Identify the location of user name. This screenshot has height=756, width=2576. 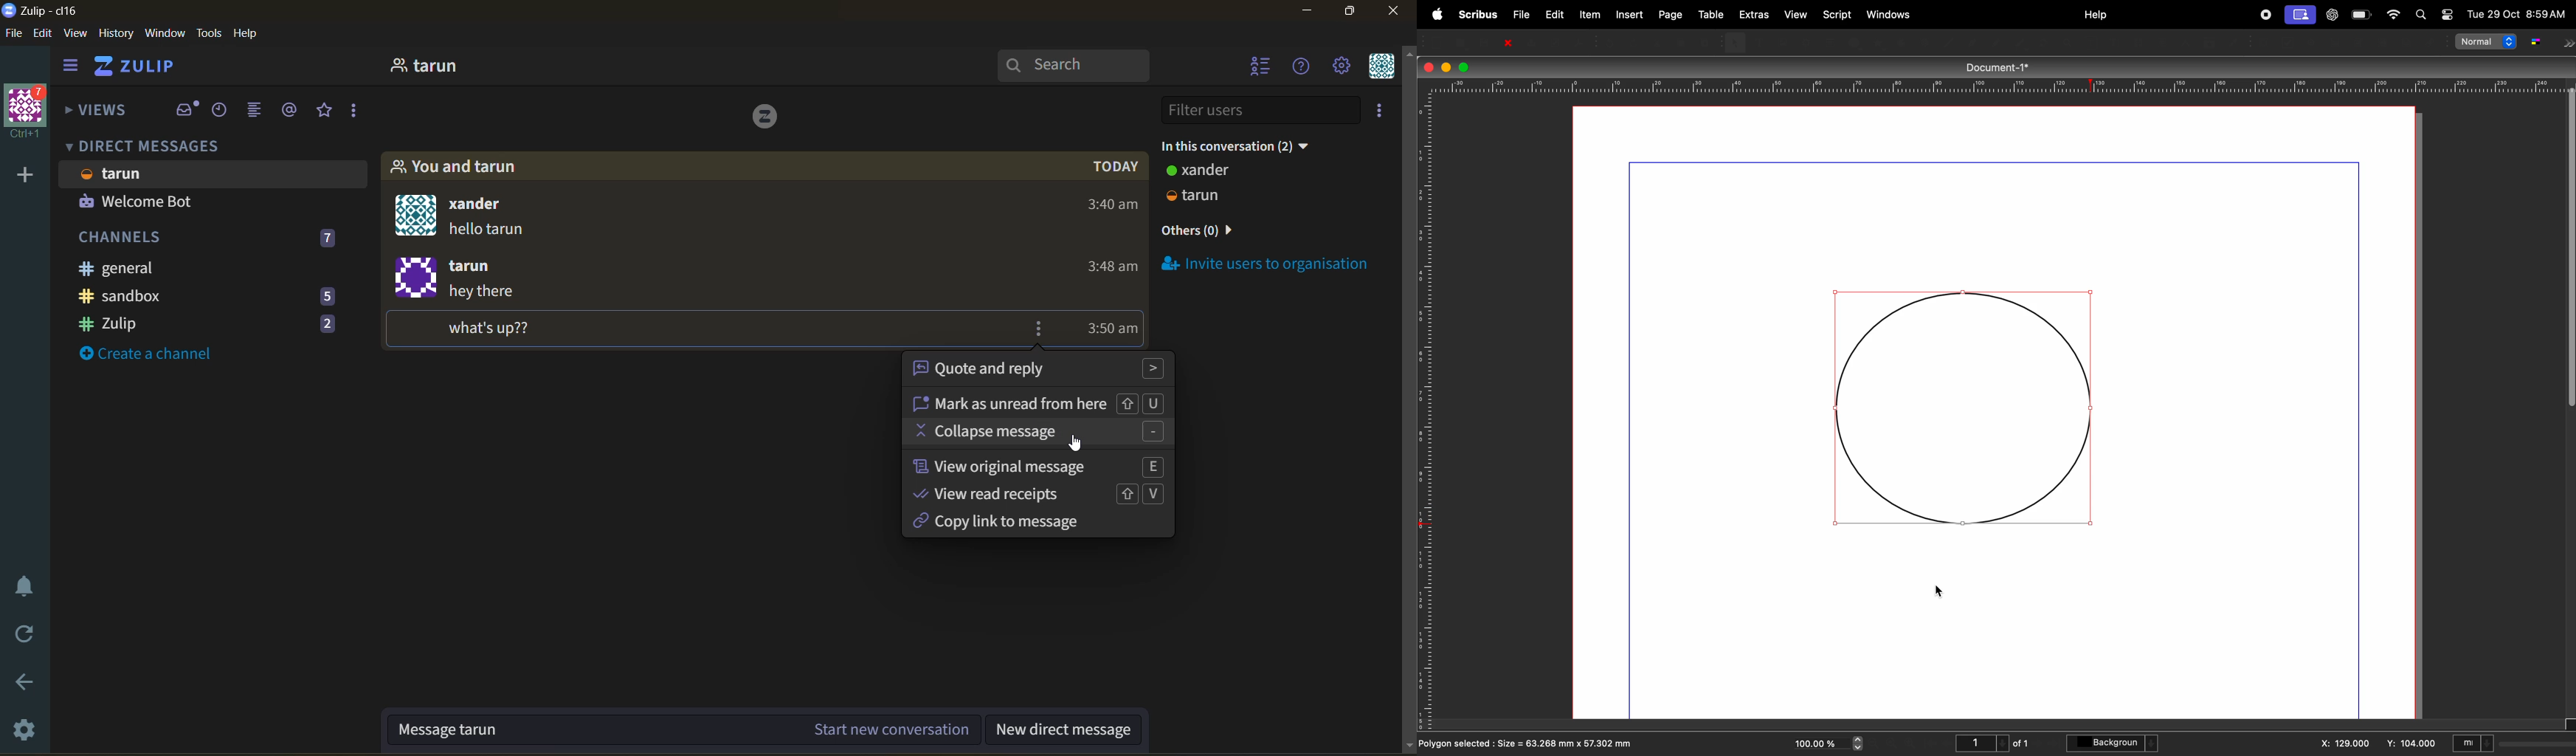
(477, 264).